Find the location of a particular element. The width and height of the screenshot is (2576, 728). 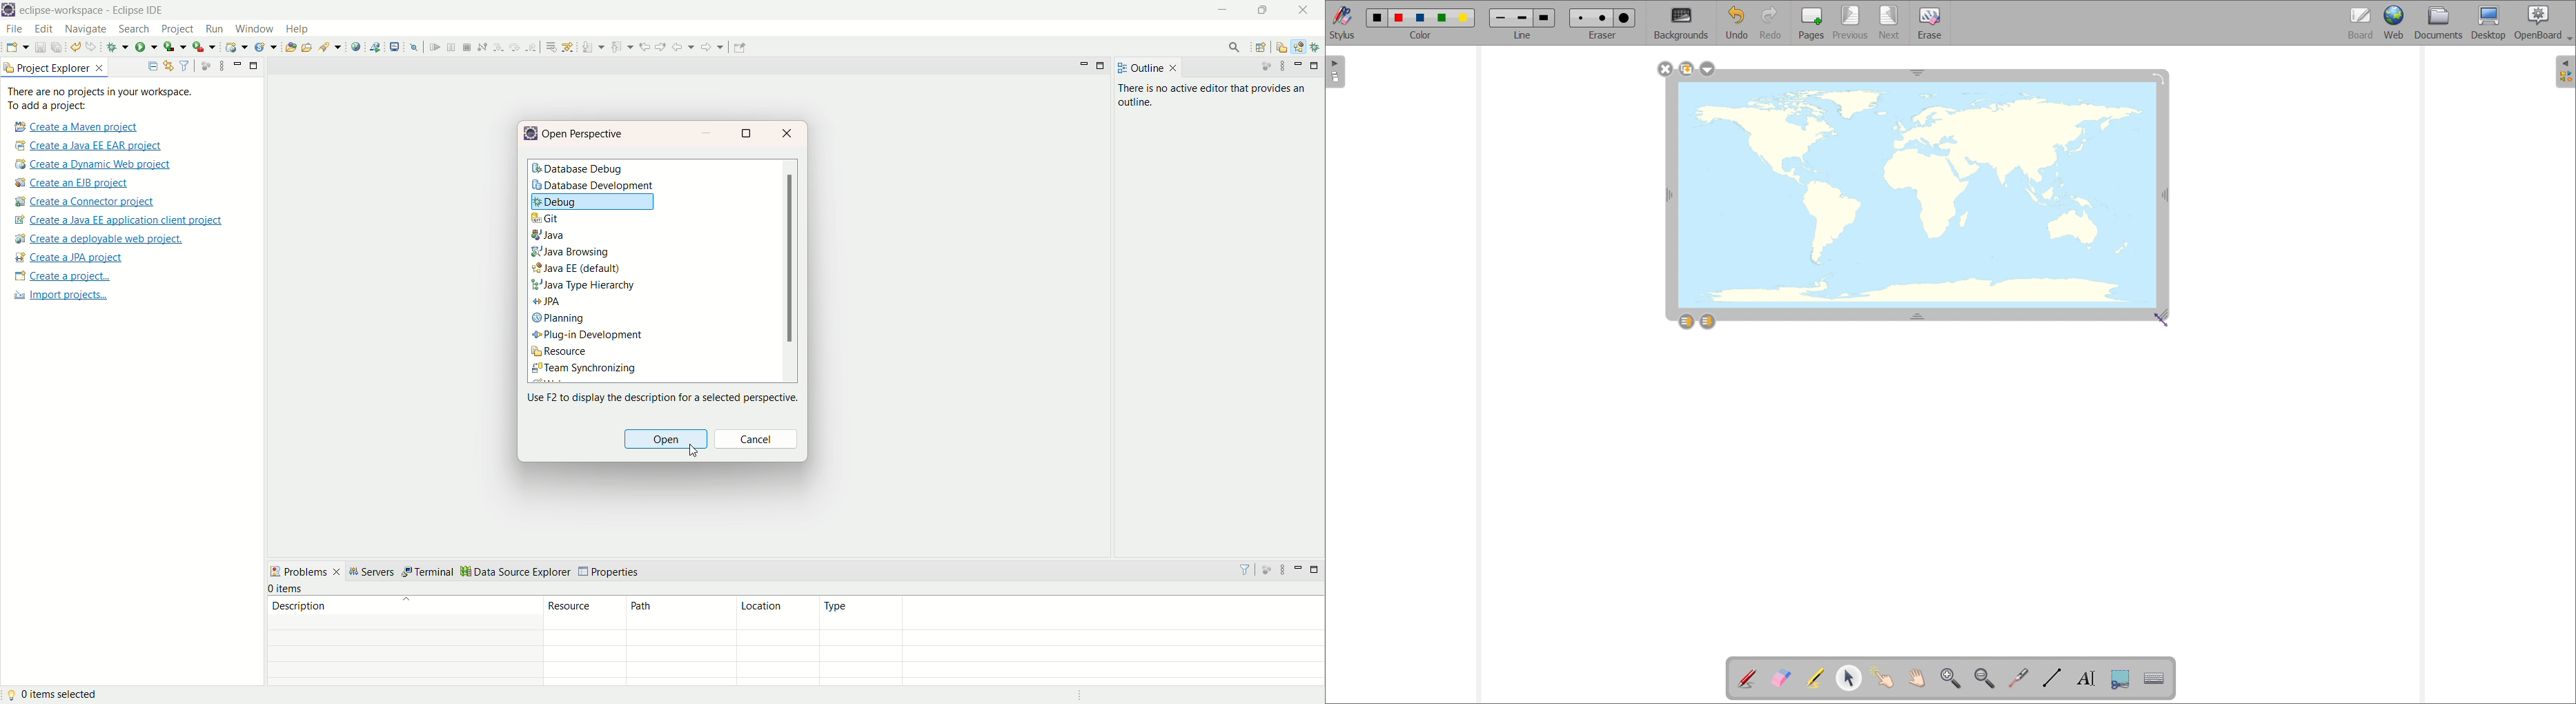

link with editor is located at coordinates (169, 65).